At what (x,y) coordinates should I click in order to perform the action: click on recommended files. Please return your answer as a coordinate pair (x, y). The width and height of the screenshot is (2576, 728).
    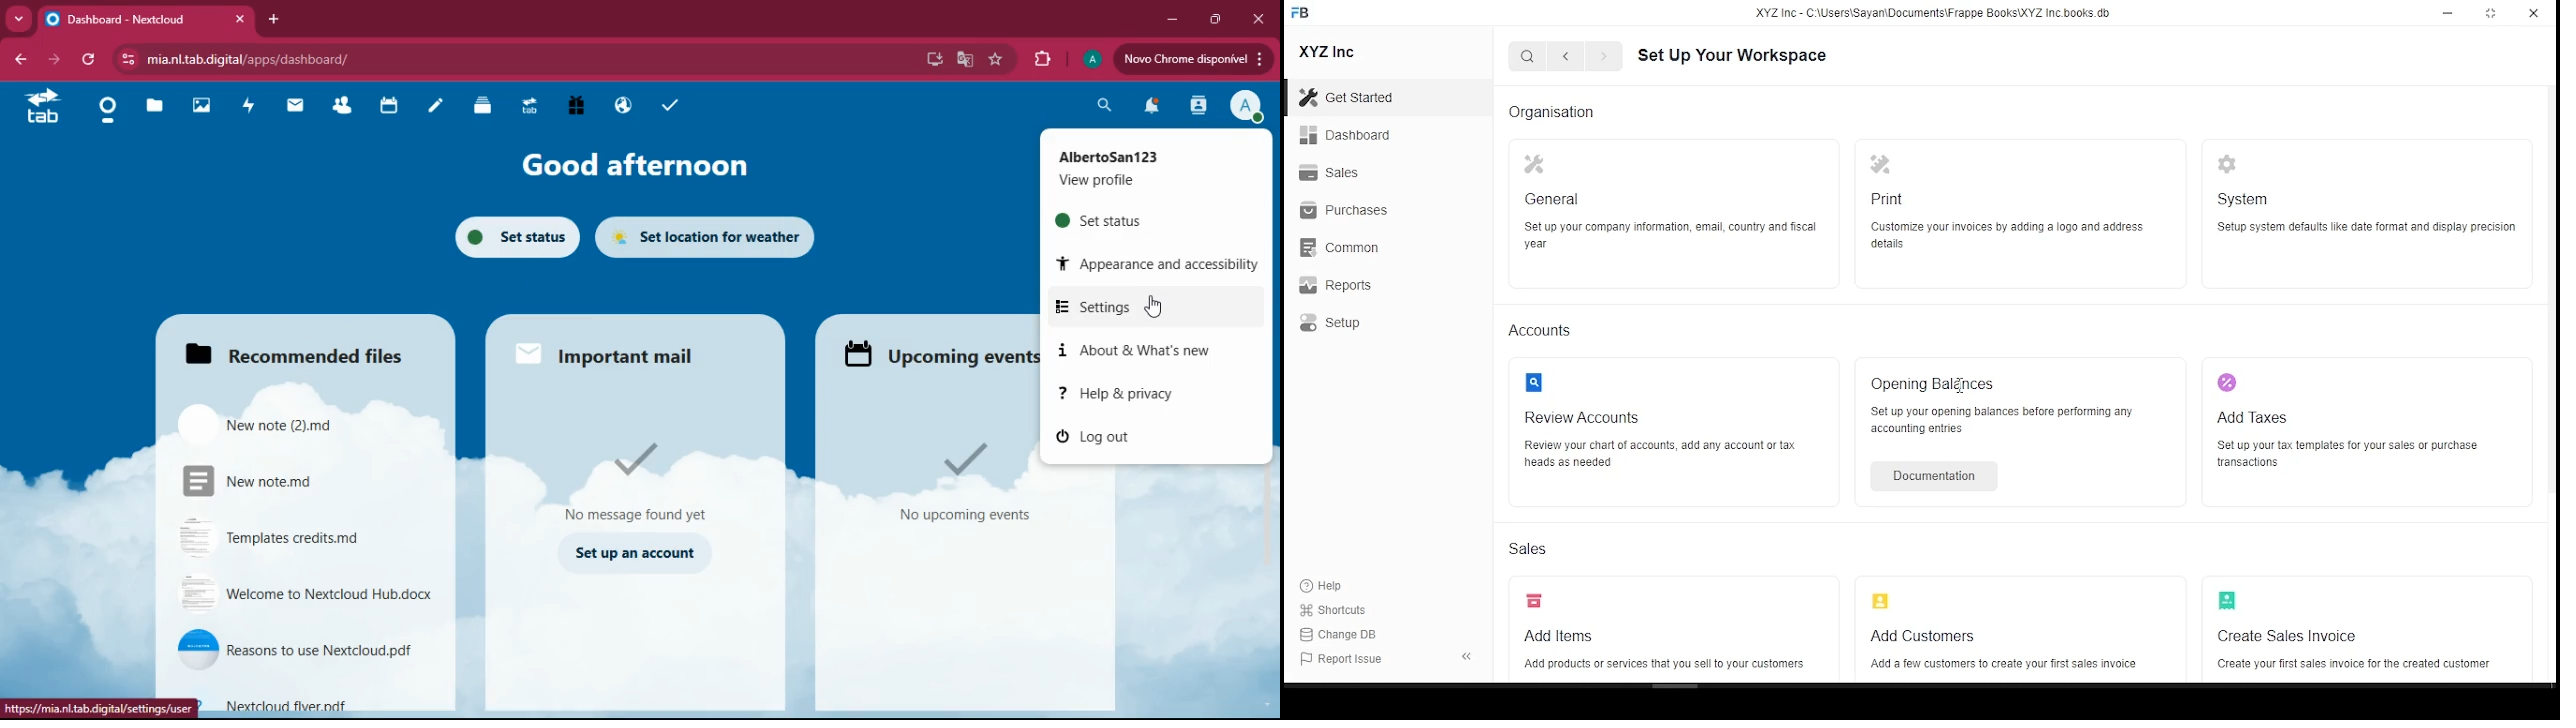
    Looking at the image, I should click on (314, 354).